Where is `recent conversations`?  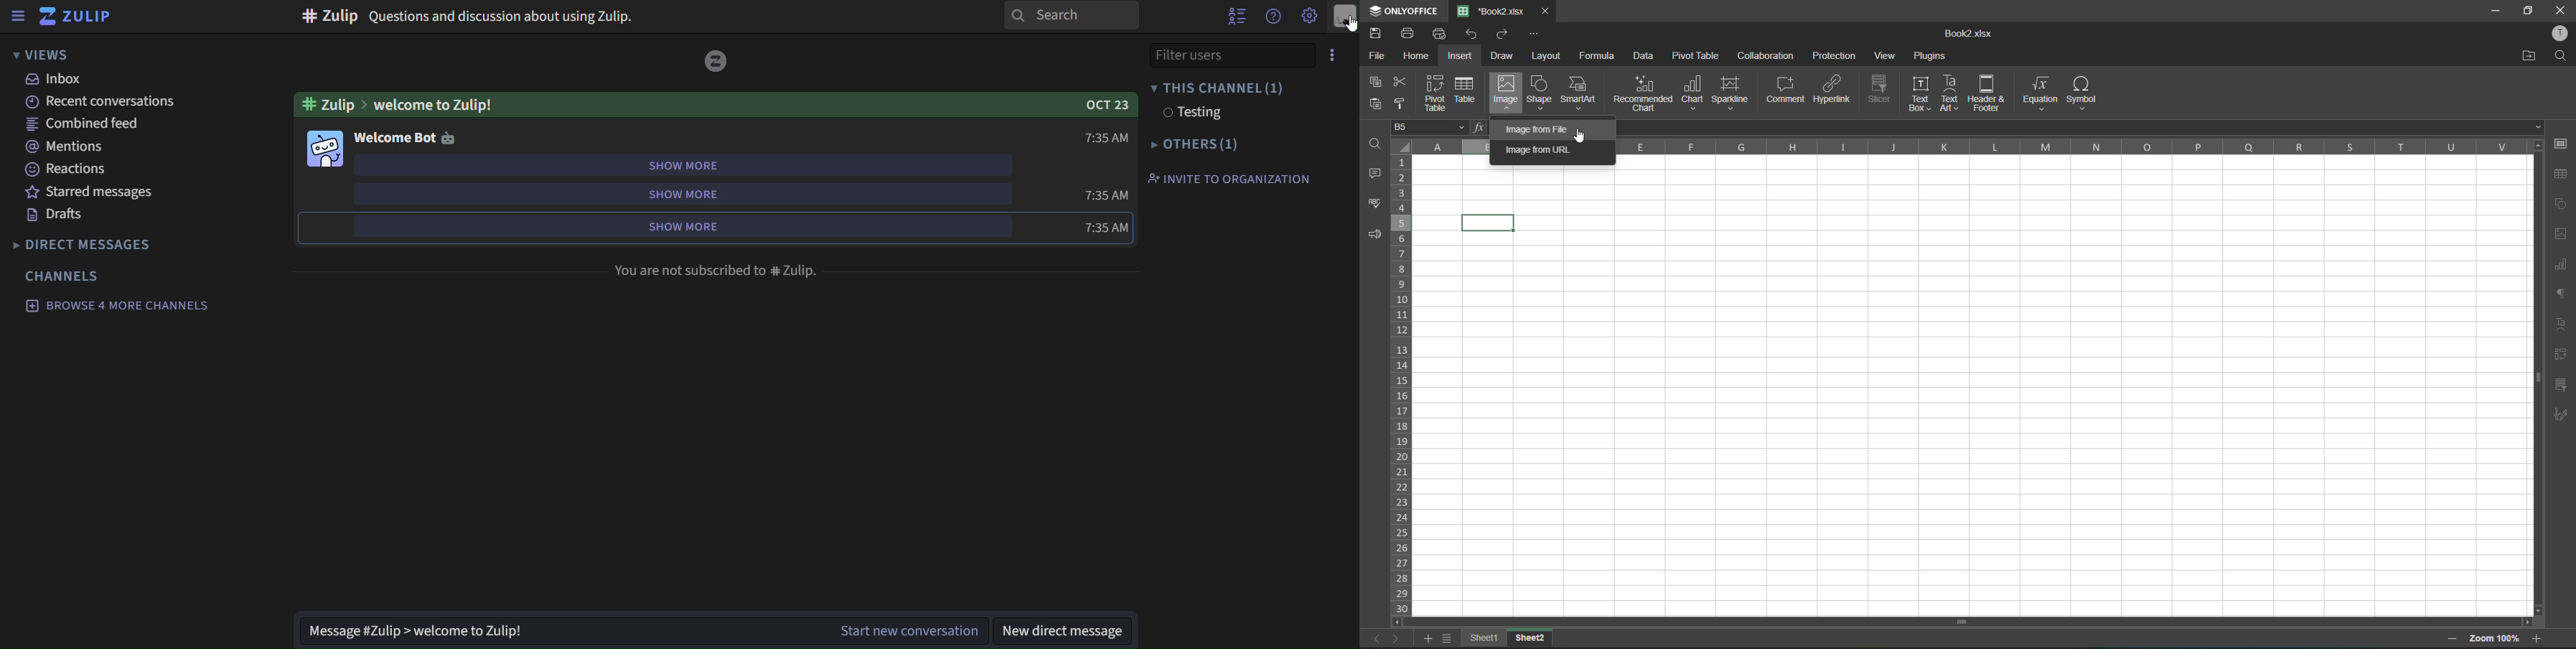
recent conversations is located at coordinates (97, 102).